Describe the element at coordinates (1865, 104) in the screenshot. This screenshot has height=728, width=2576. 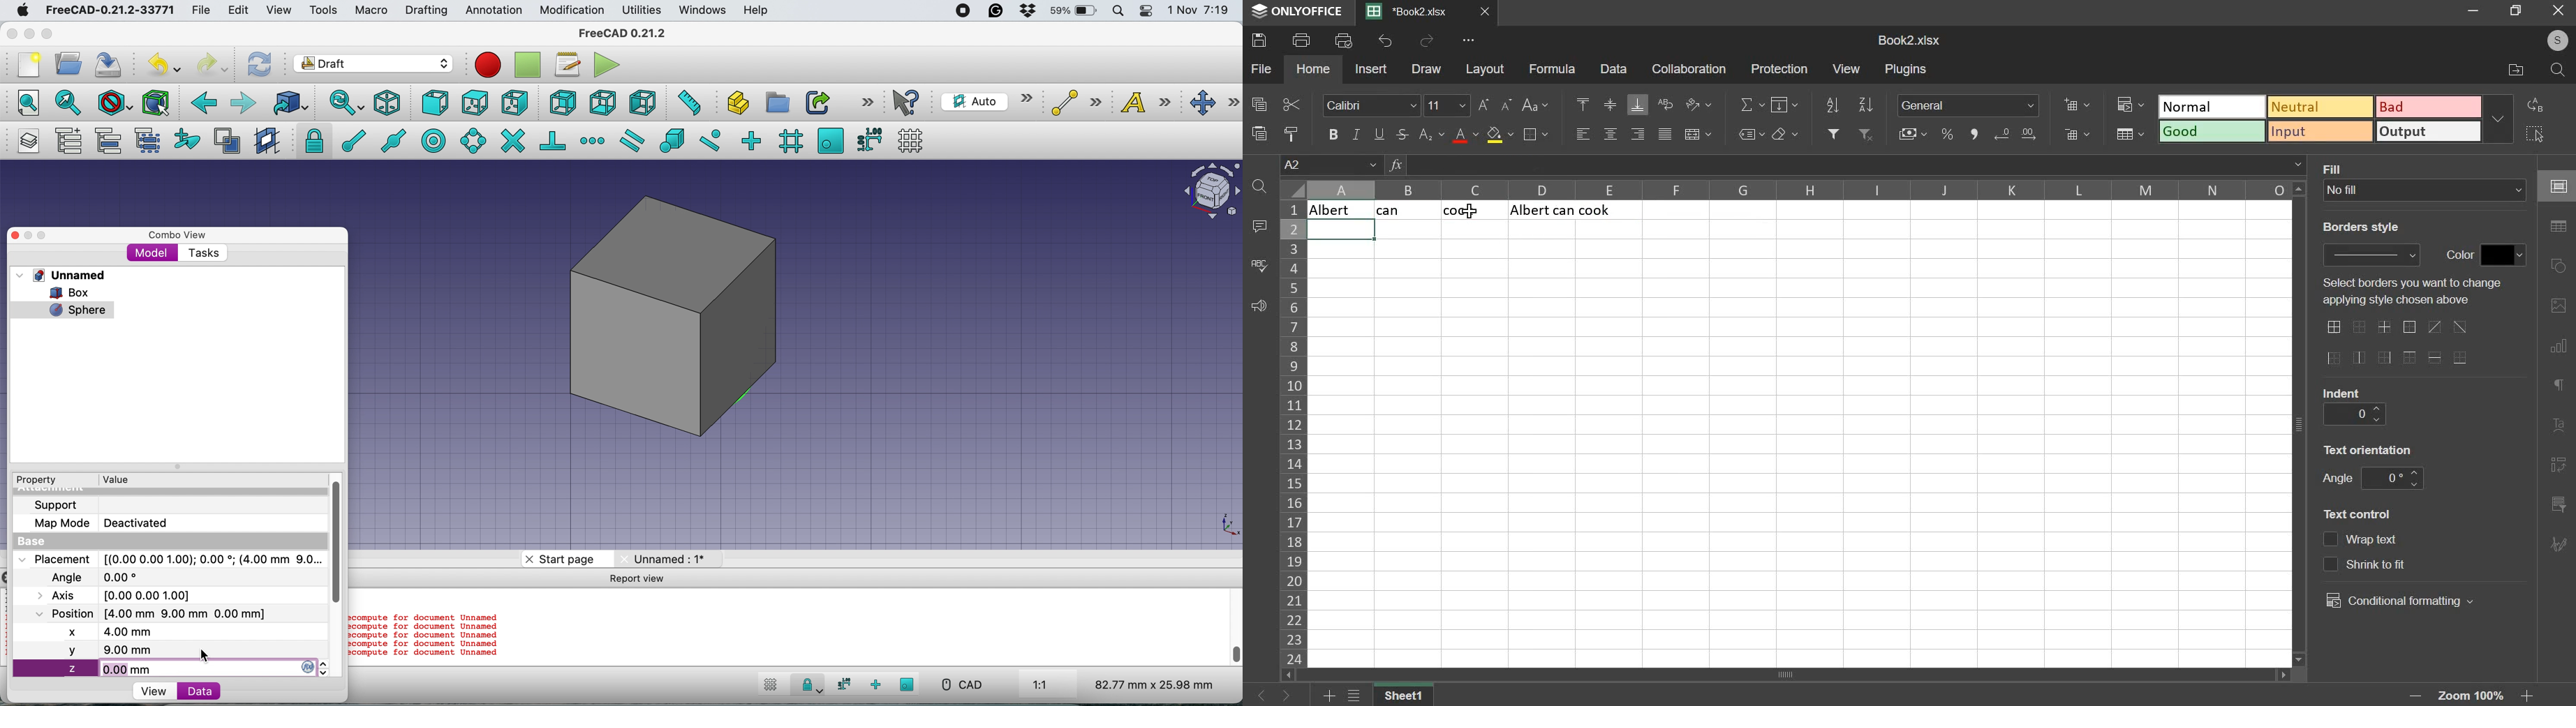
I see `sort descending` at that location.